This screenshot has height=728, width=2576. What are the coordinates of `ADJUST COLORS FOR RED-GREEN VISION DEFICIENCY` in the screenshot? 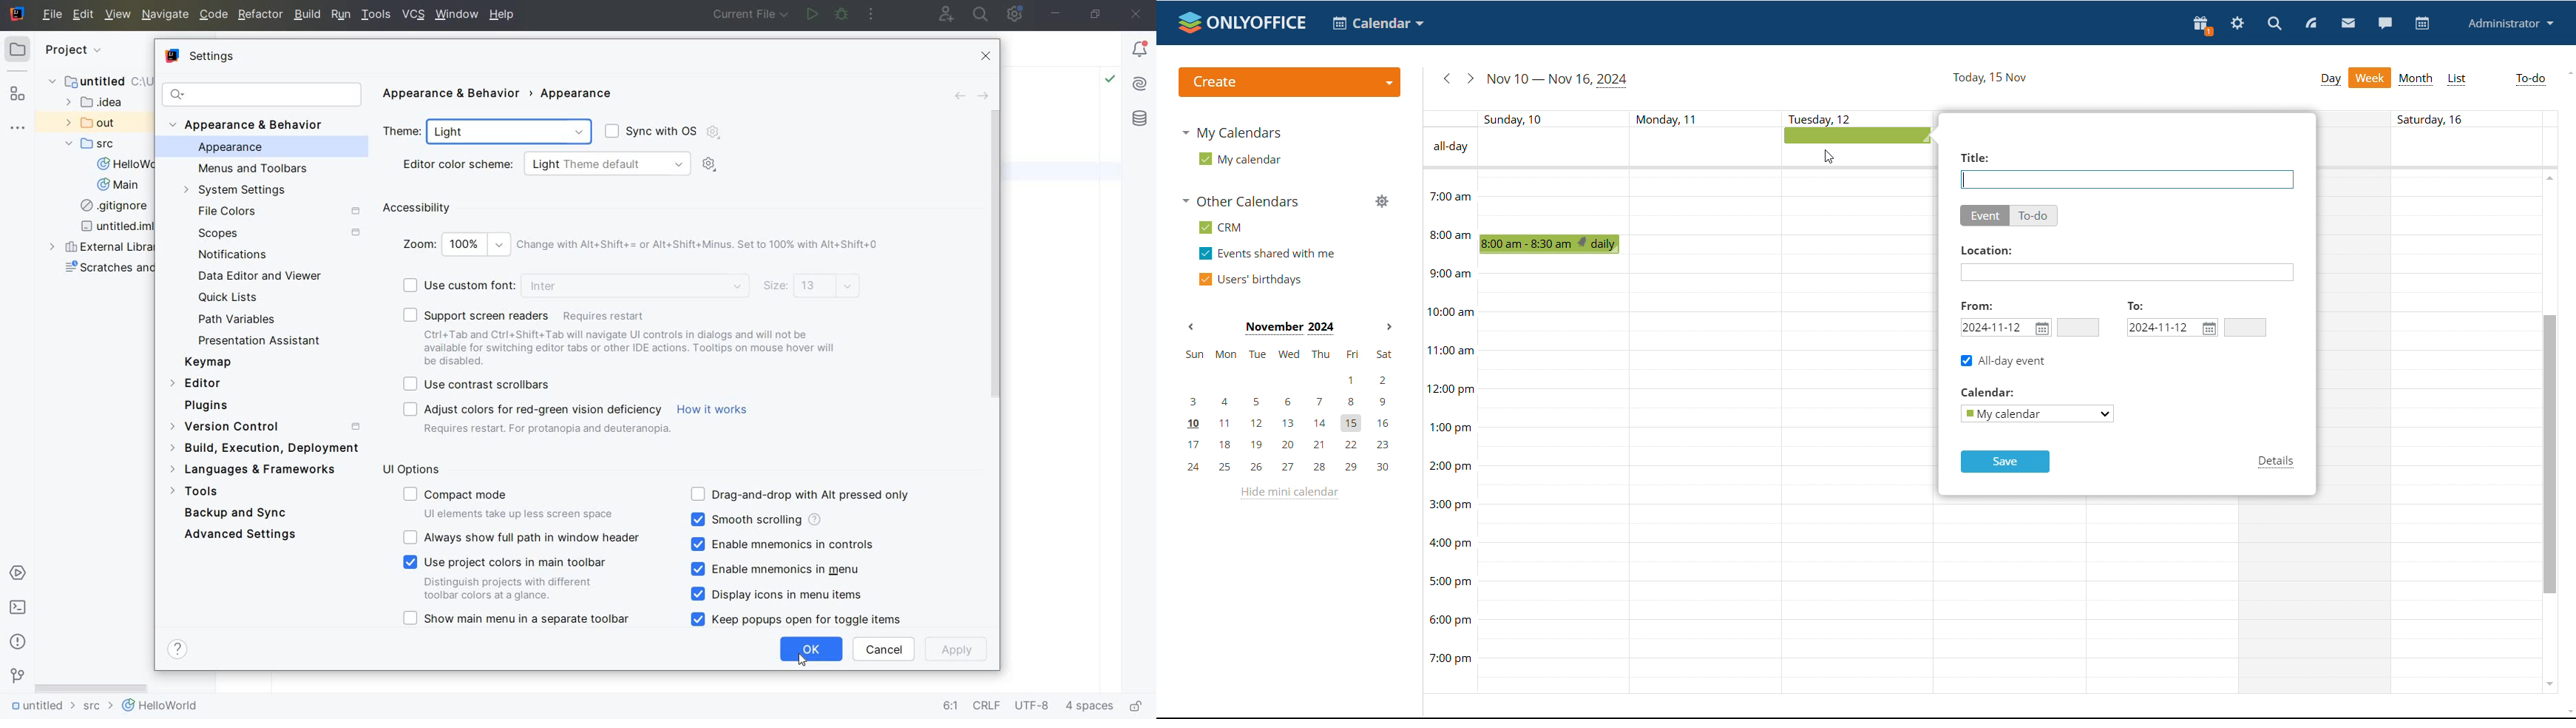 It's located at (535, 420).